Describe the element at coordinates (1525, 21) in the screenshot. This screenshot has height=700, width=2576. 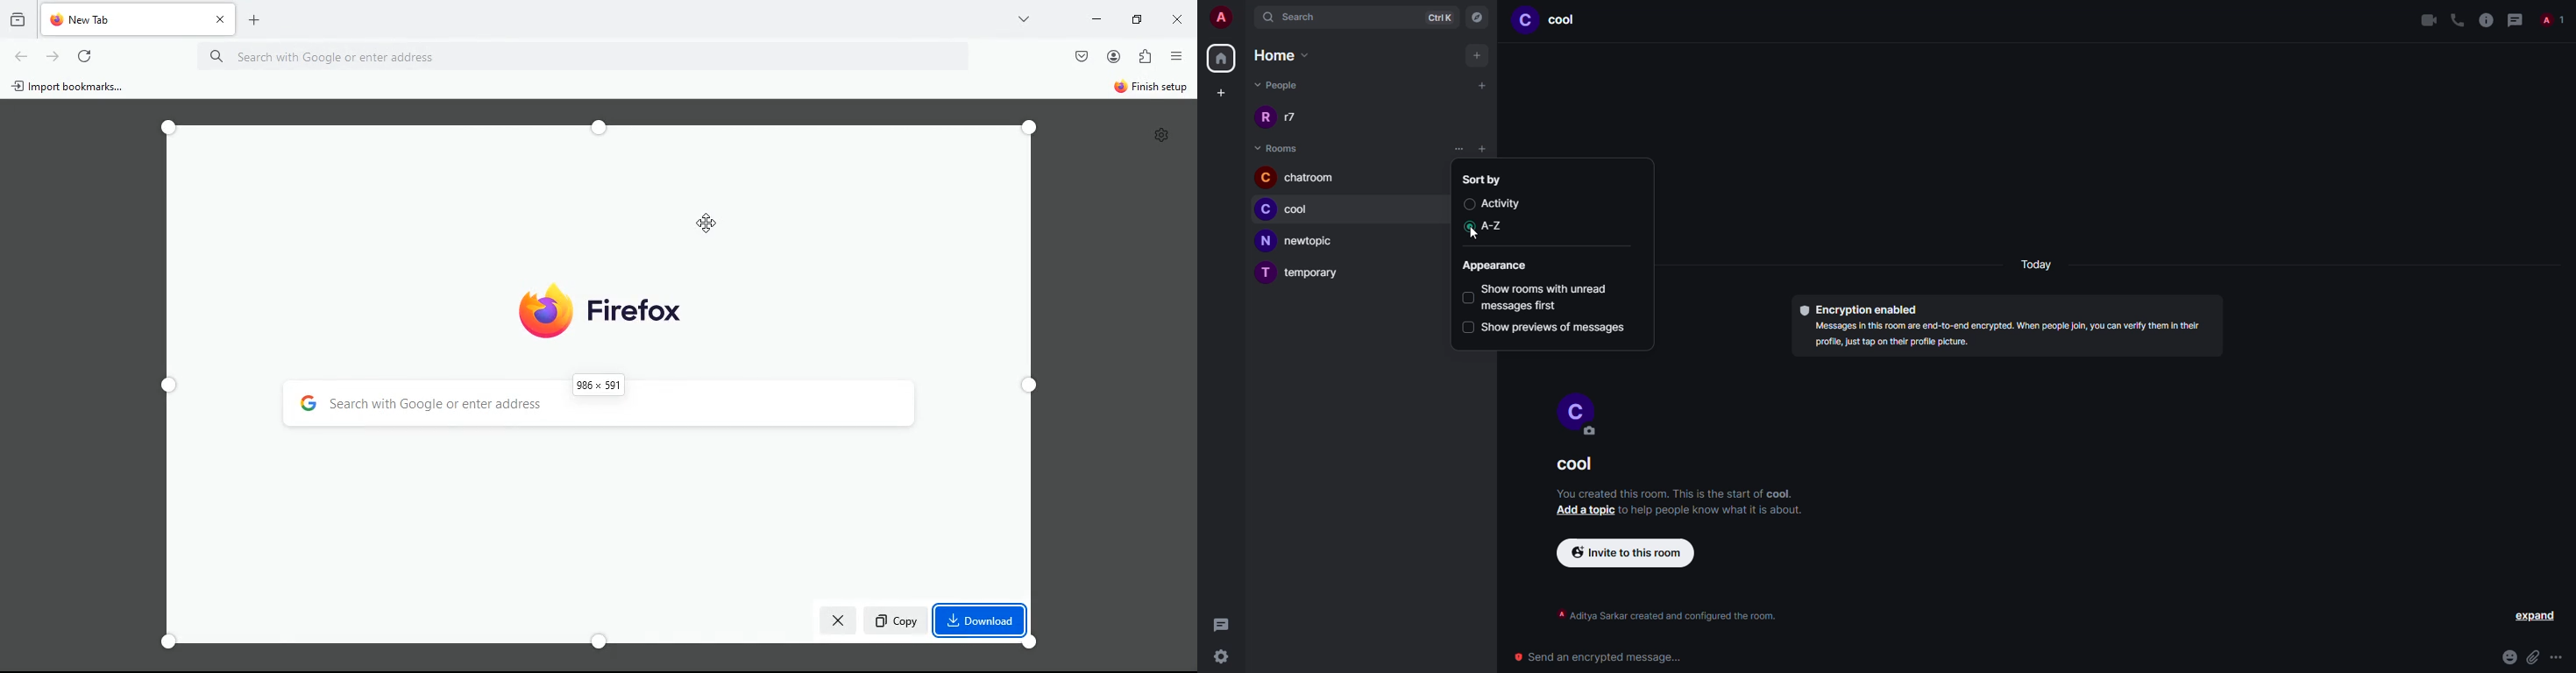
I see `profile` at that location.